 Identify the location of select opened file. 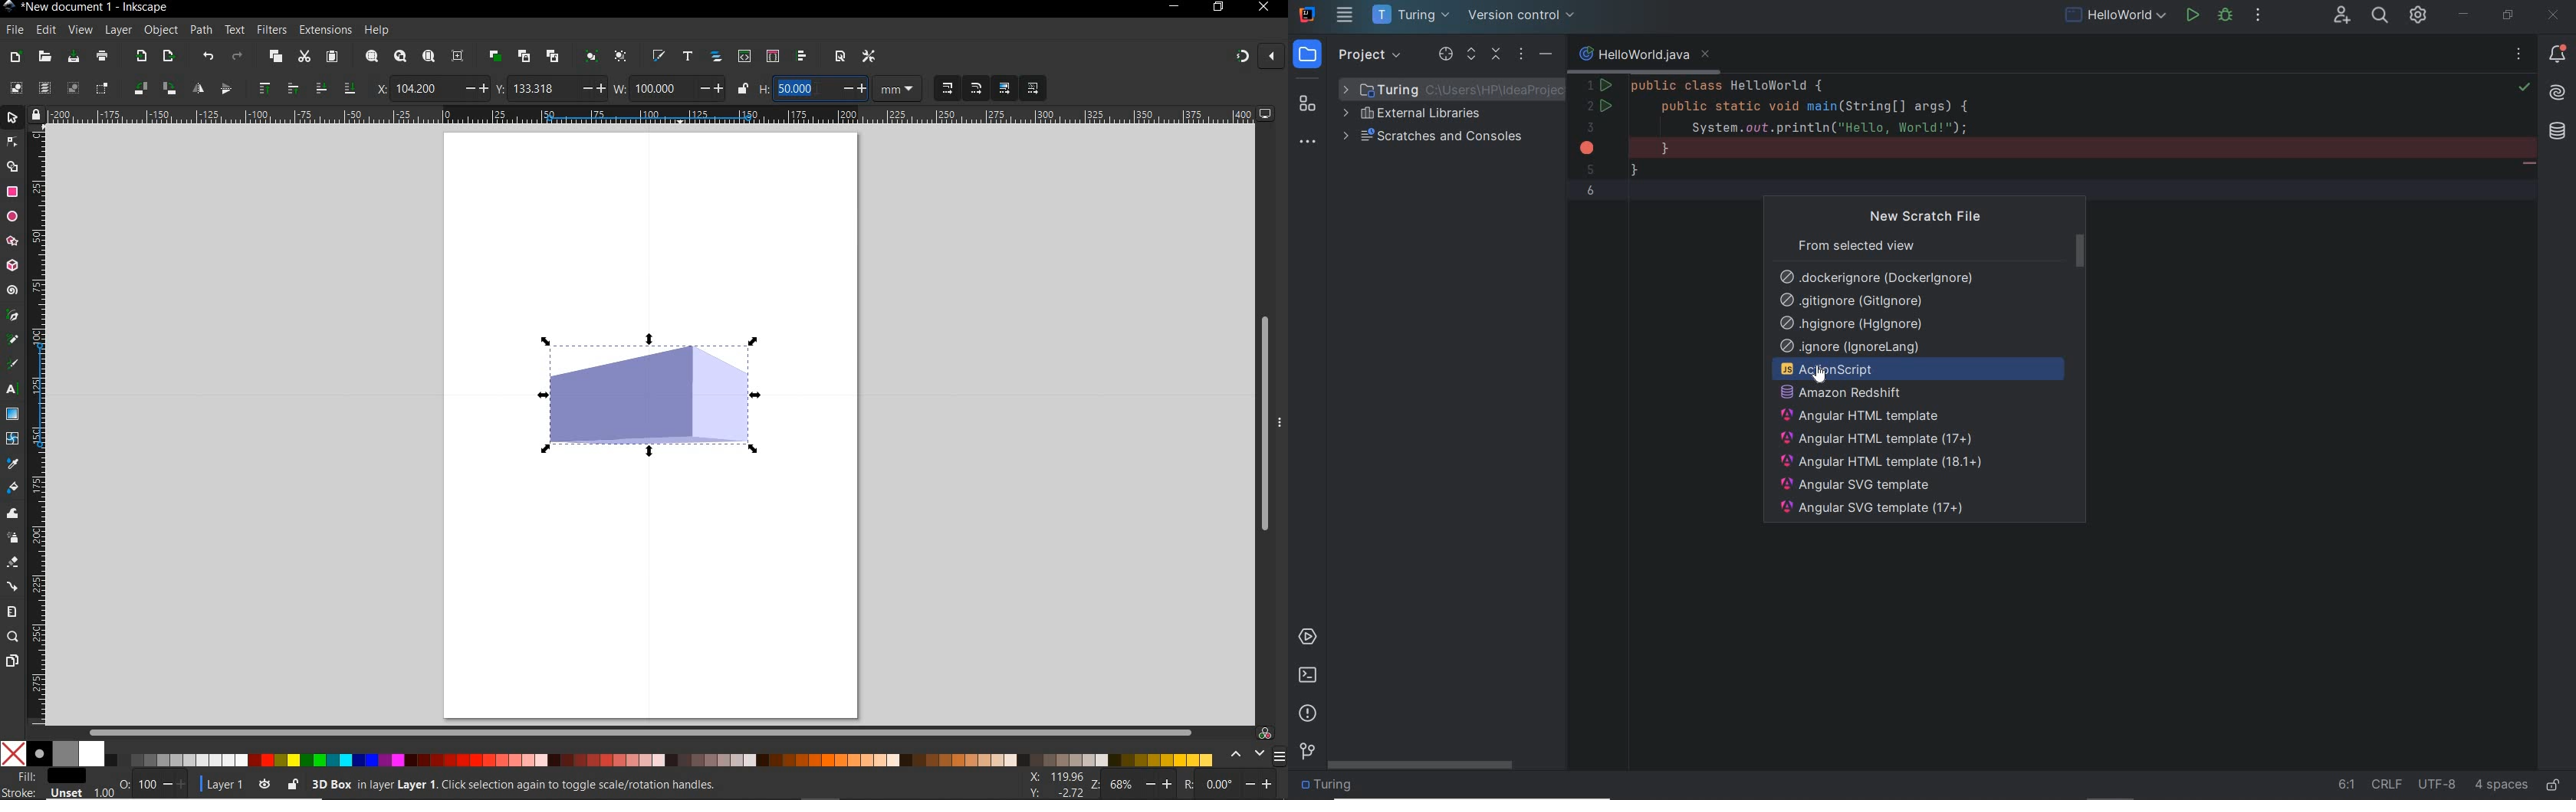
(1445, 54).